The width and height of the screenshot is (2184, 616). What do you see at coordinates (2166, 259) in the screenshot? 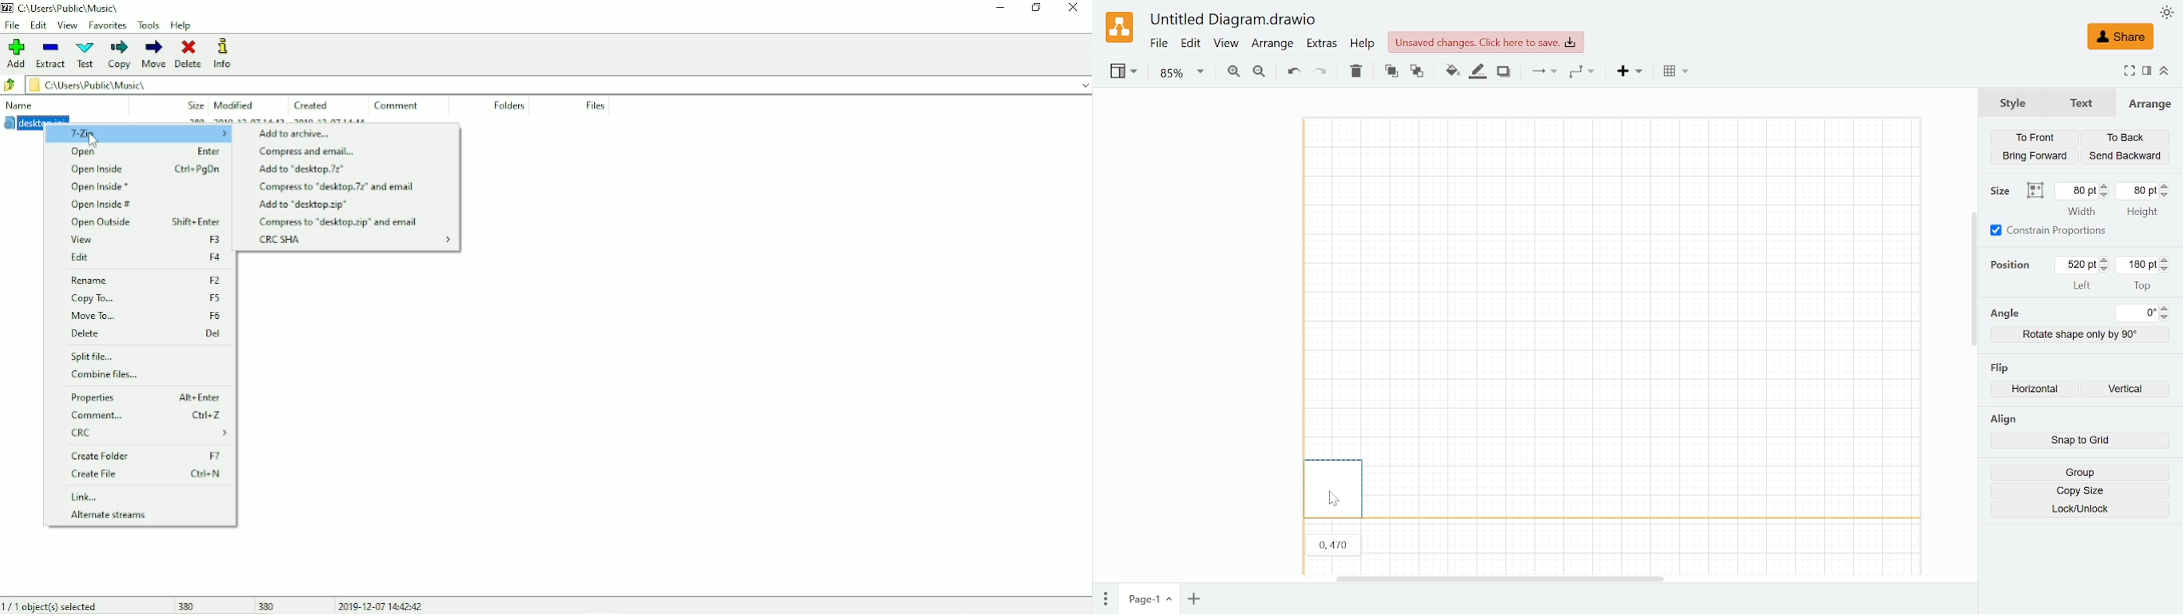
I see `Increase top` at bounding box center [2166, 259].